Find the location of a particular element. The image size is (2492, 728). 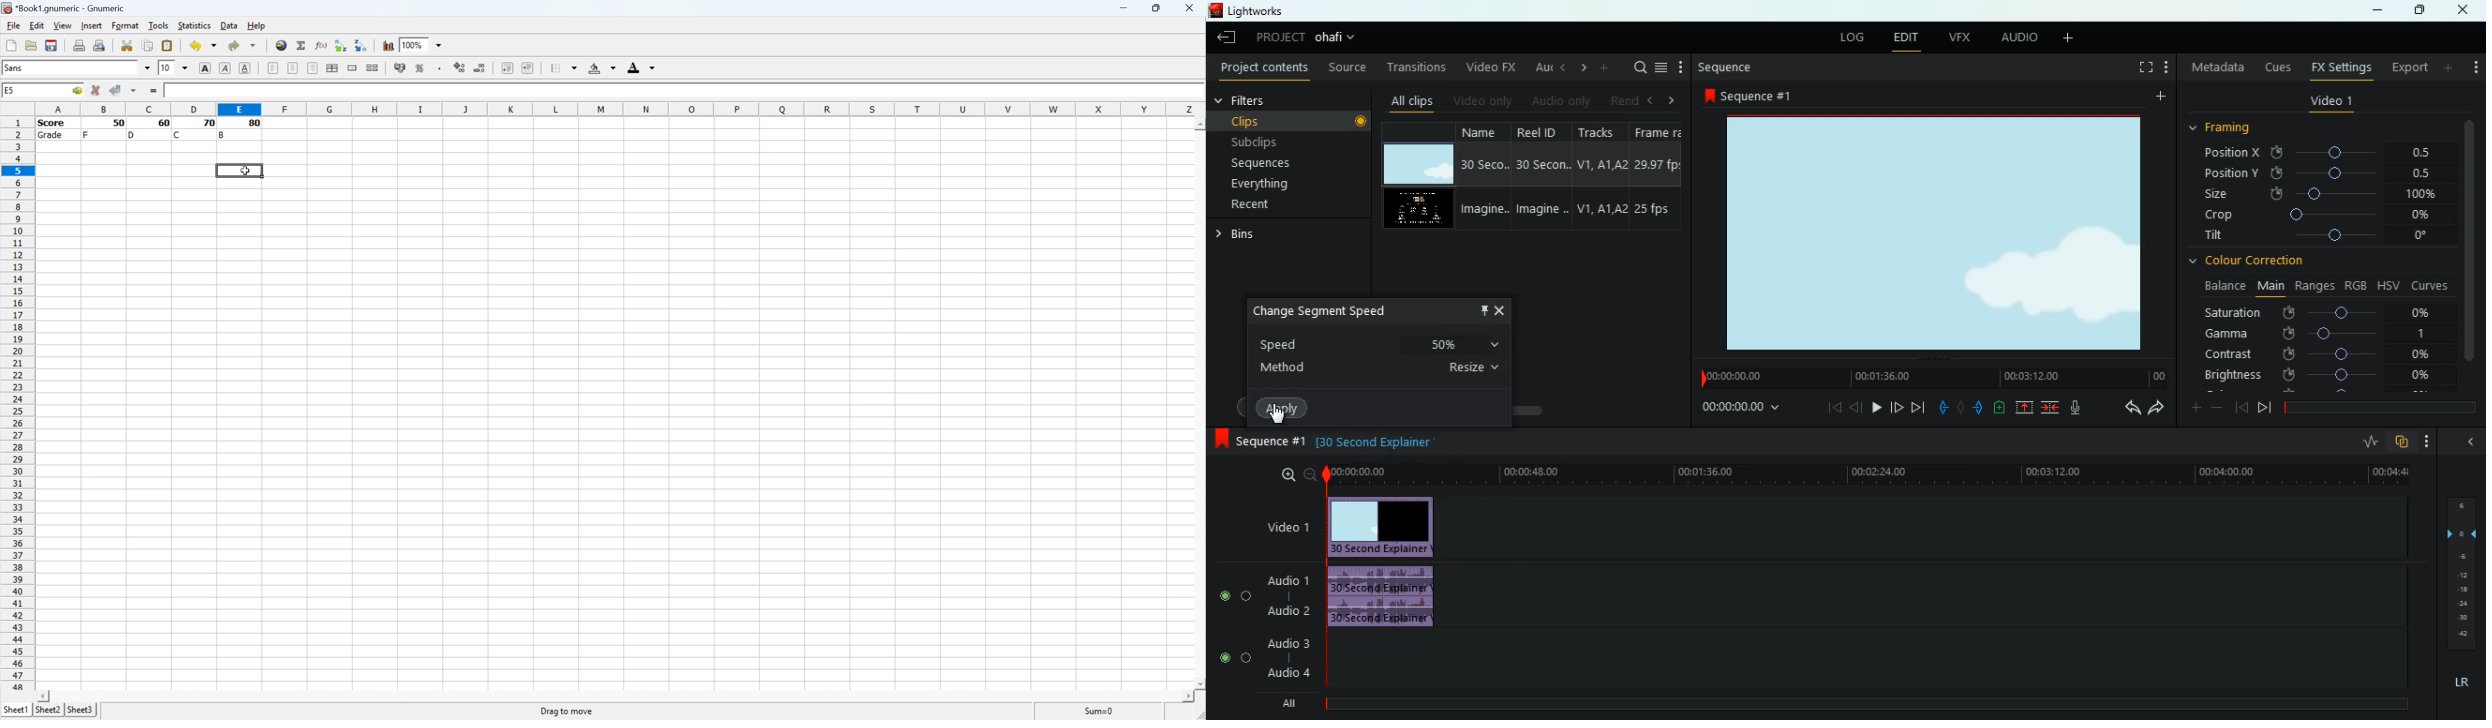

scroll is located at coordinates (1529, 410).